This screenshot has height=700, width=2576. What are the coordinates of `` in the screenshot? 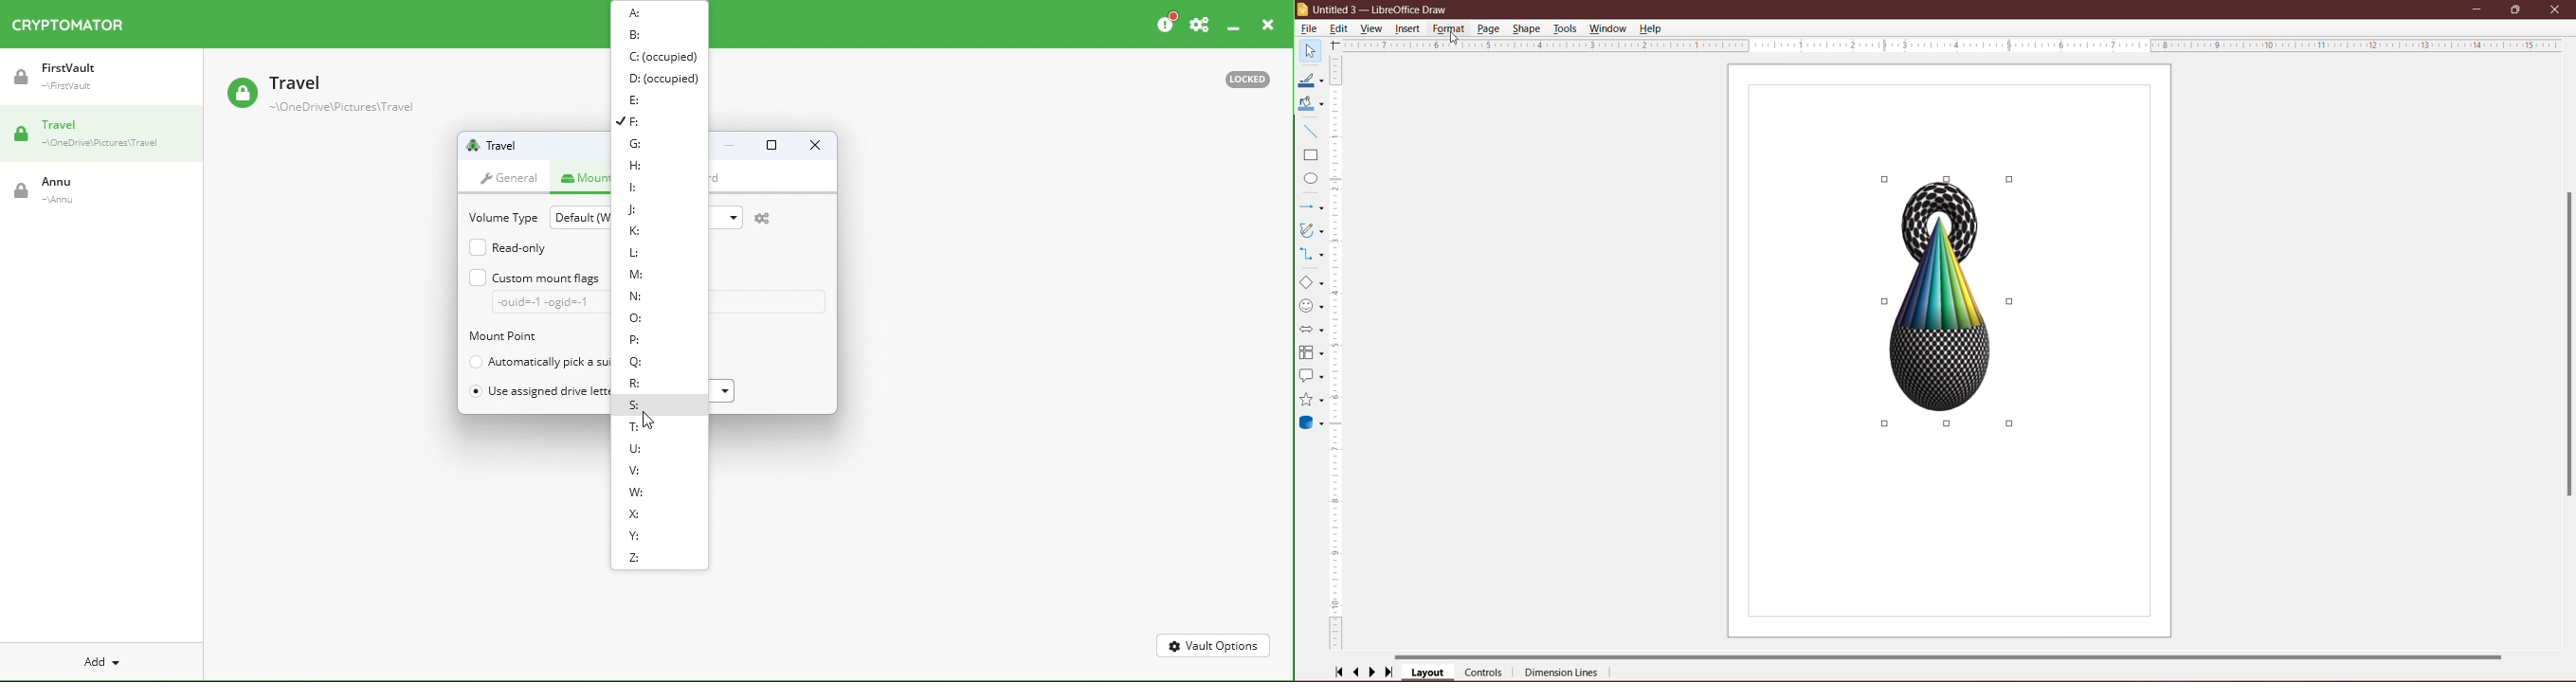 It's located at (1338, 672).